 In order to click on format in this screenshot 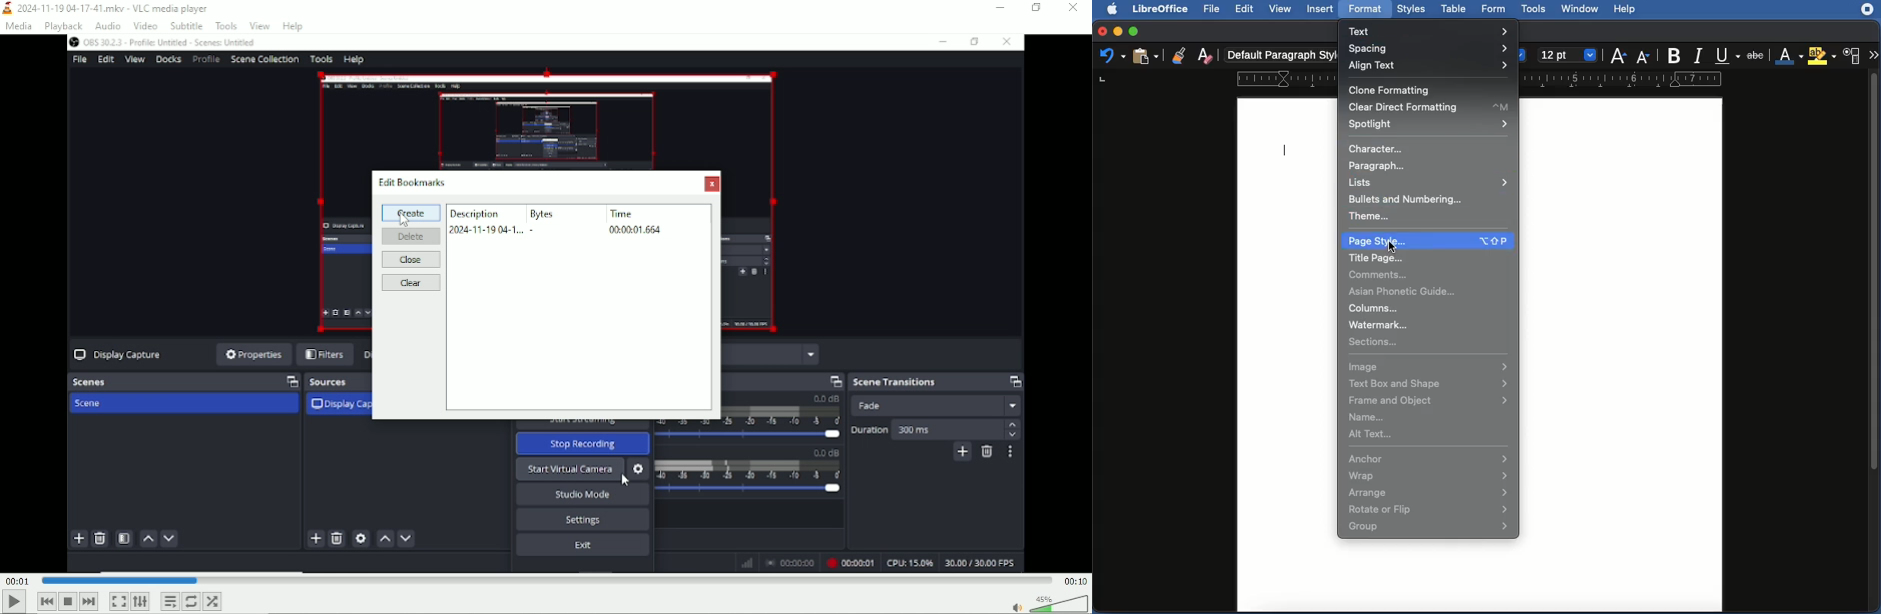, I will do `click(1366, 10)`.